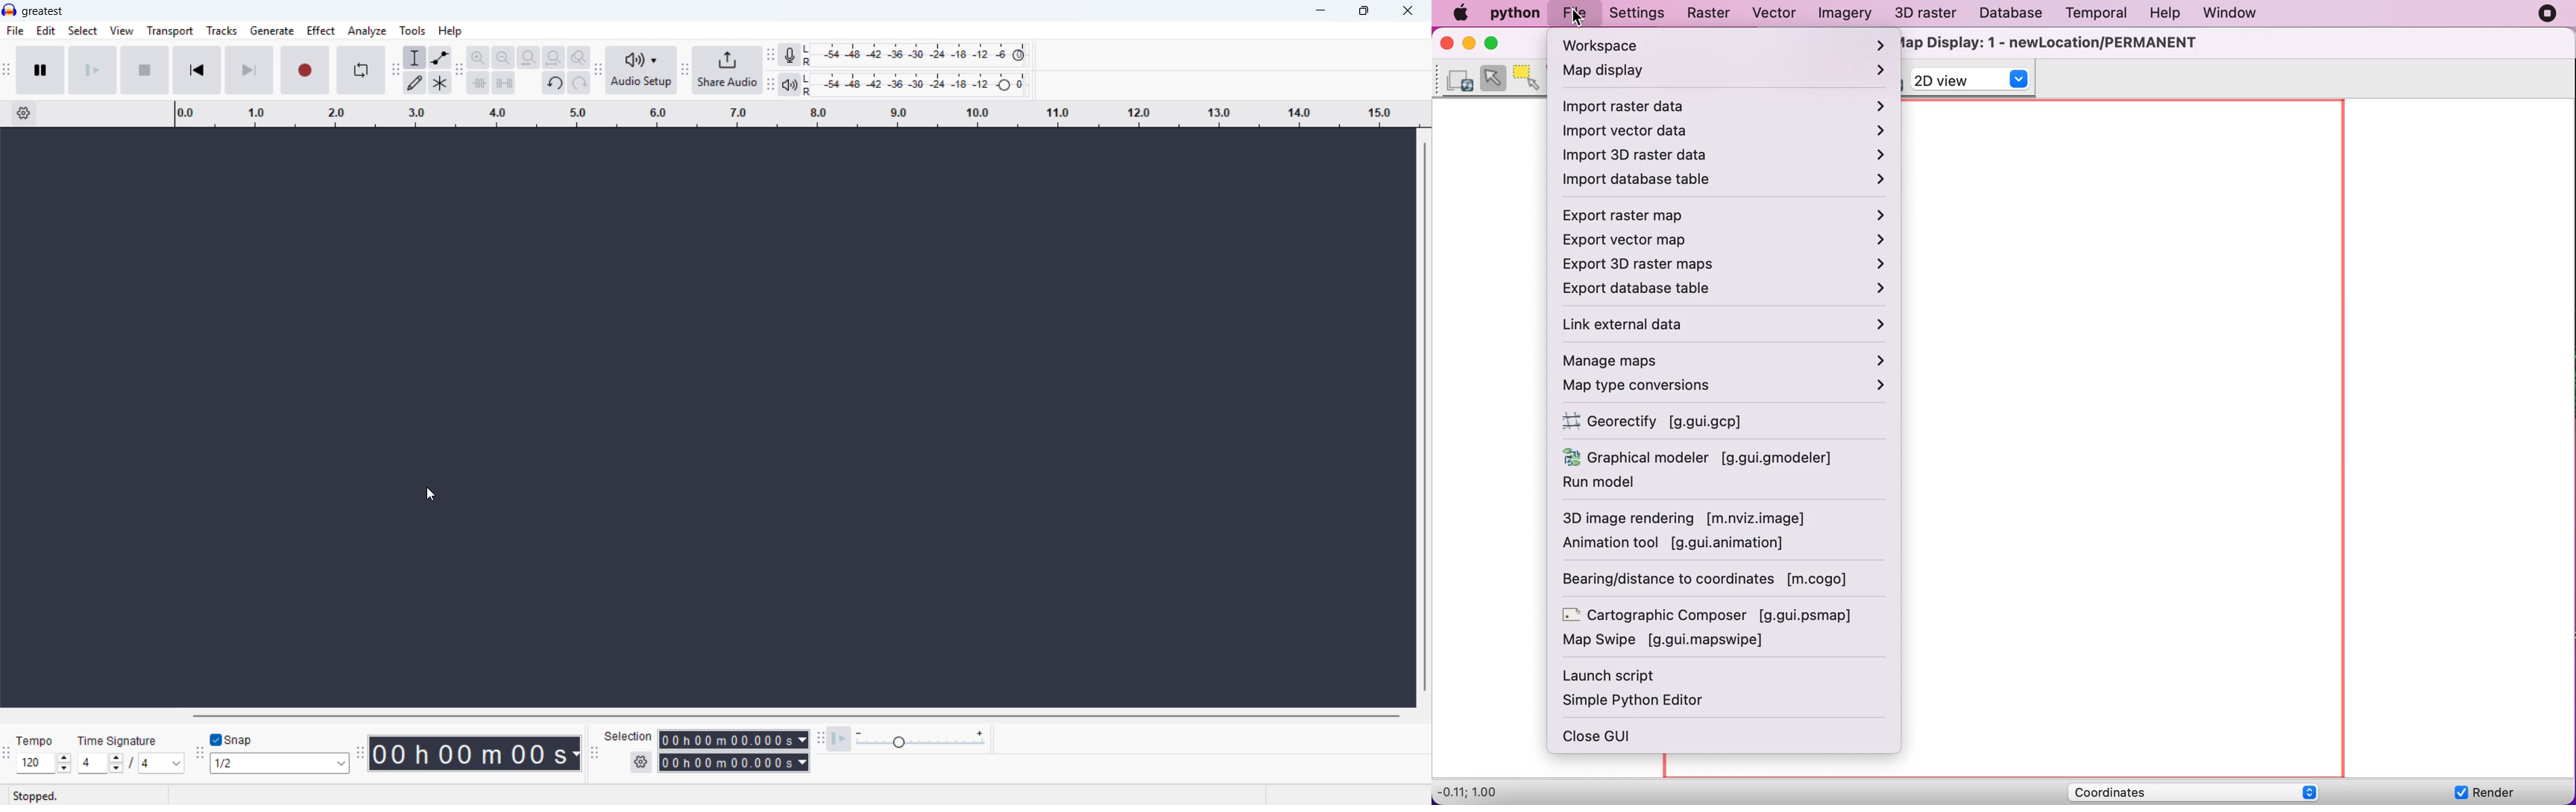 This screenshot has width=2576, height=812. I want to click on Play at speed toolbar , so click(820, 741).